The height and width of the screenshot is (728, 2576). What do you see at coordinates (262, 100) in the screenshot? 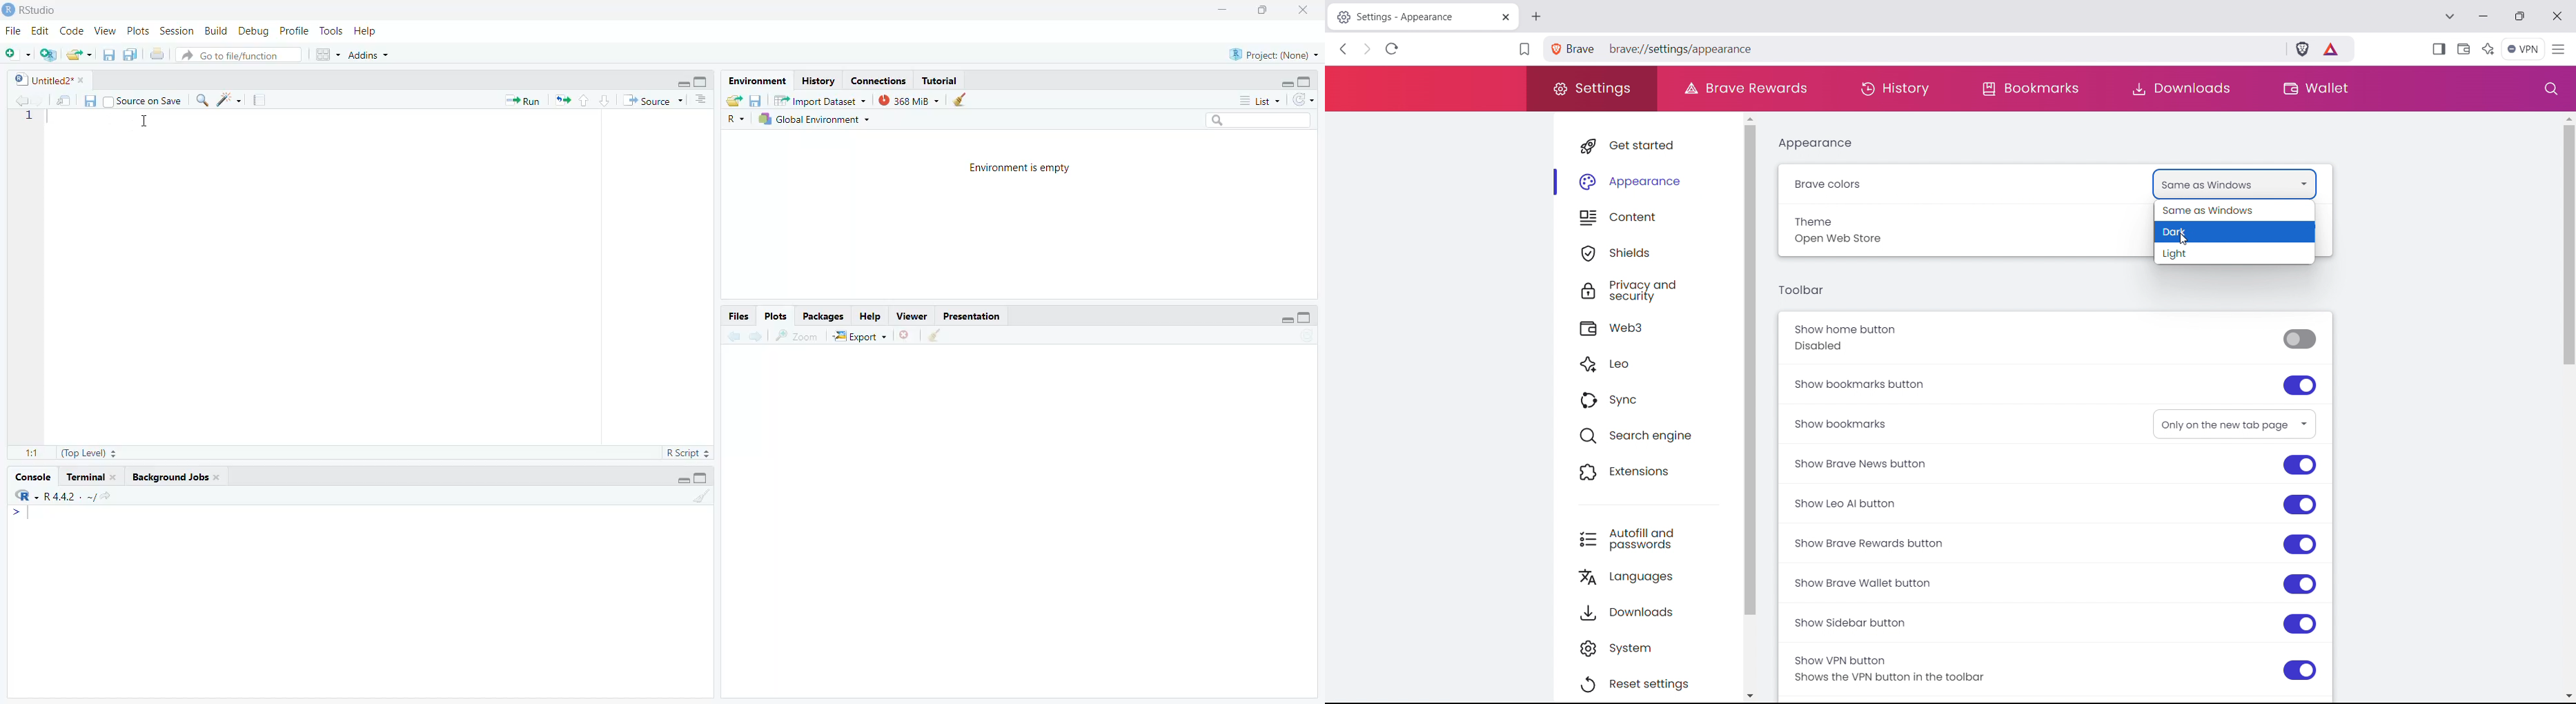
I see `notes` at bounding box center [262, 100].